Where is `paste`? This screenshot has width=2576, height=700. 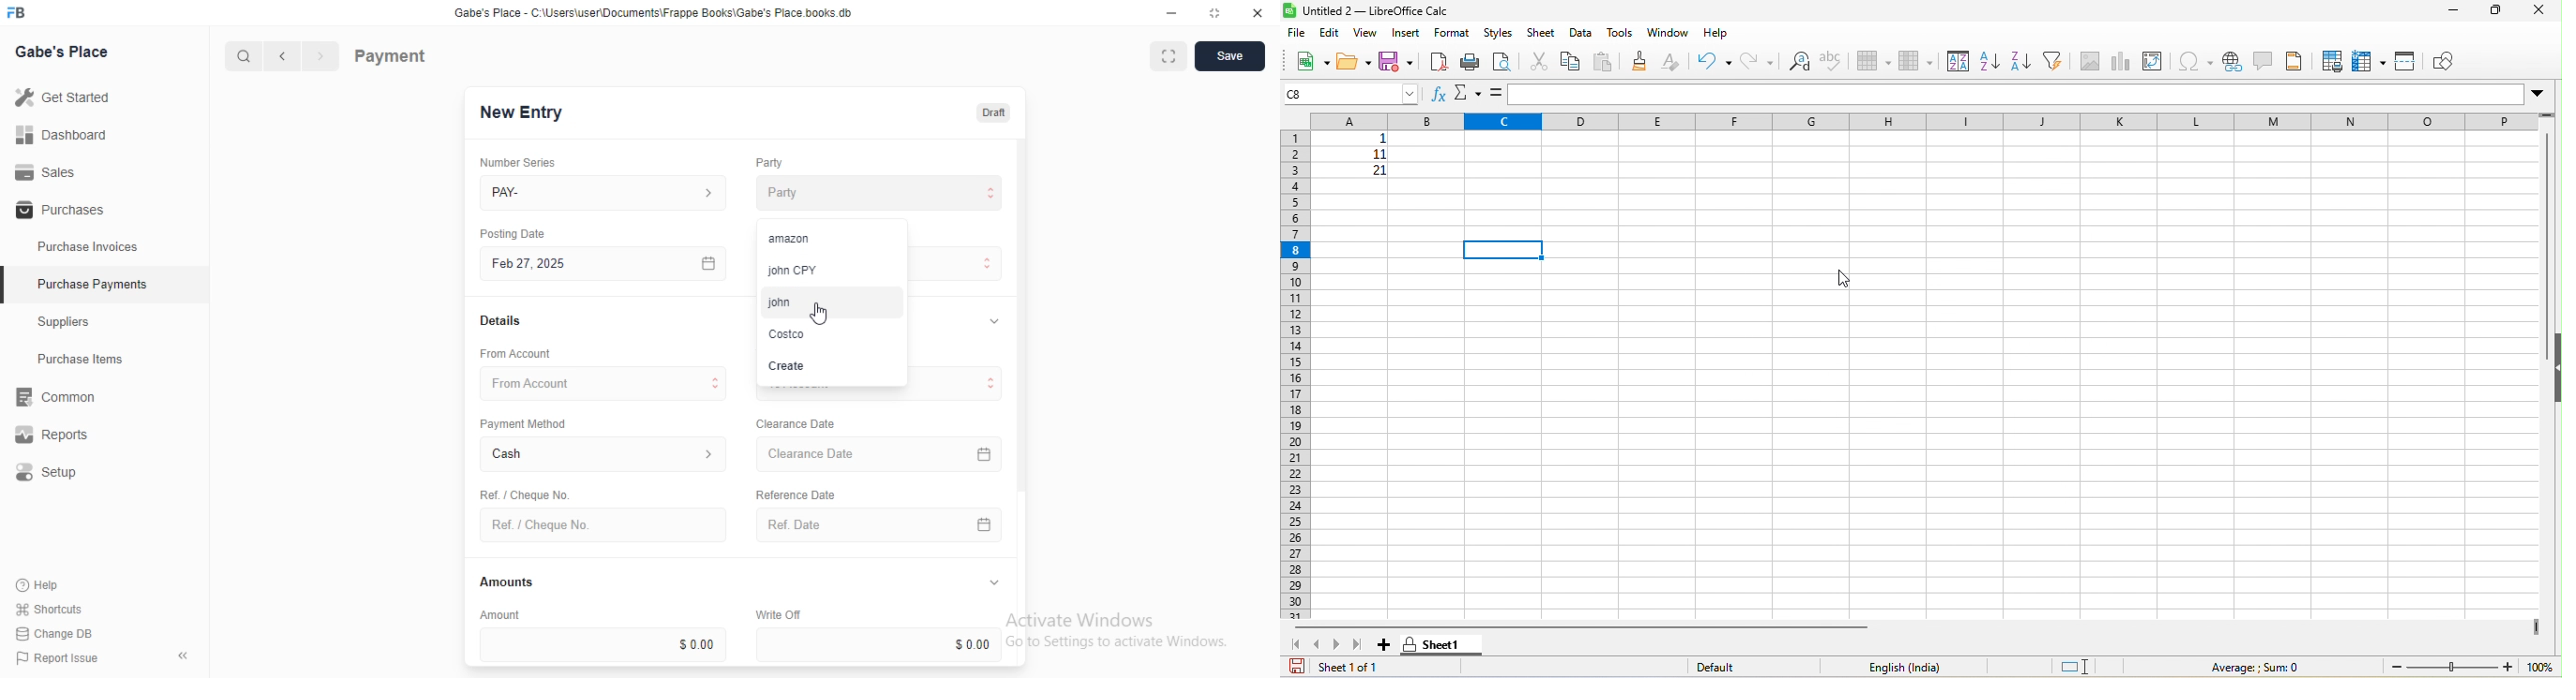
paste is located at coordinates (1608, 62).